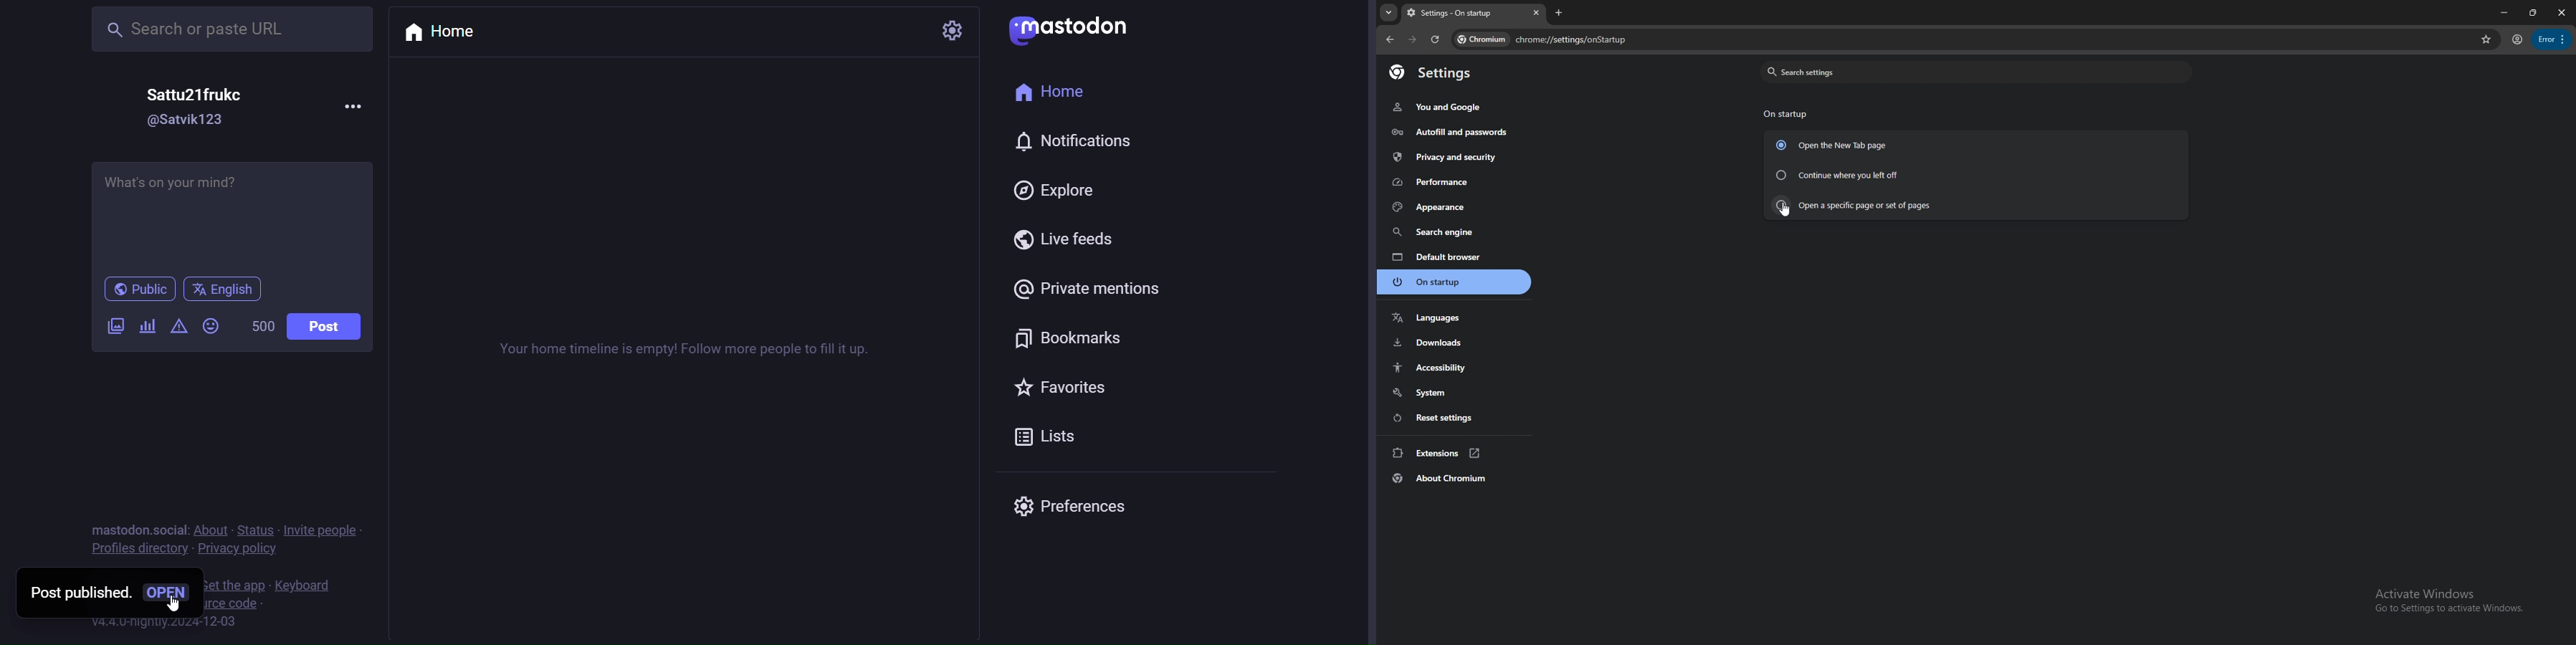 Image resolution: width=2576 pixels, height=672 pixels. What do you see at coordinates (1449, 181) in the screenshot?
I see `performance` at bounding box center [1449, 181].